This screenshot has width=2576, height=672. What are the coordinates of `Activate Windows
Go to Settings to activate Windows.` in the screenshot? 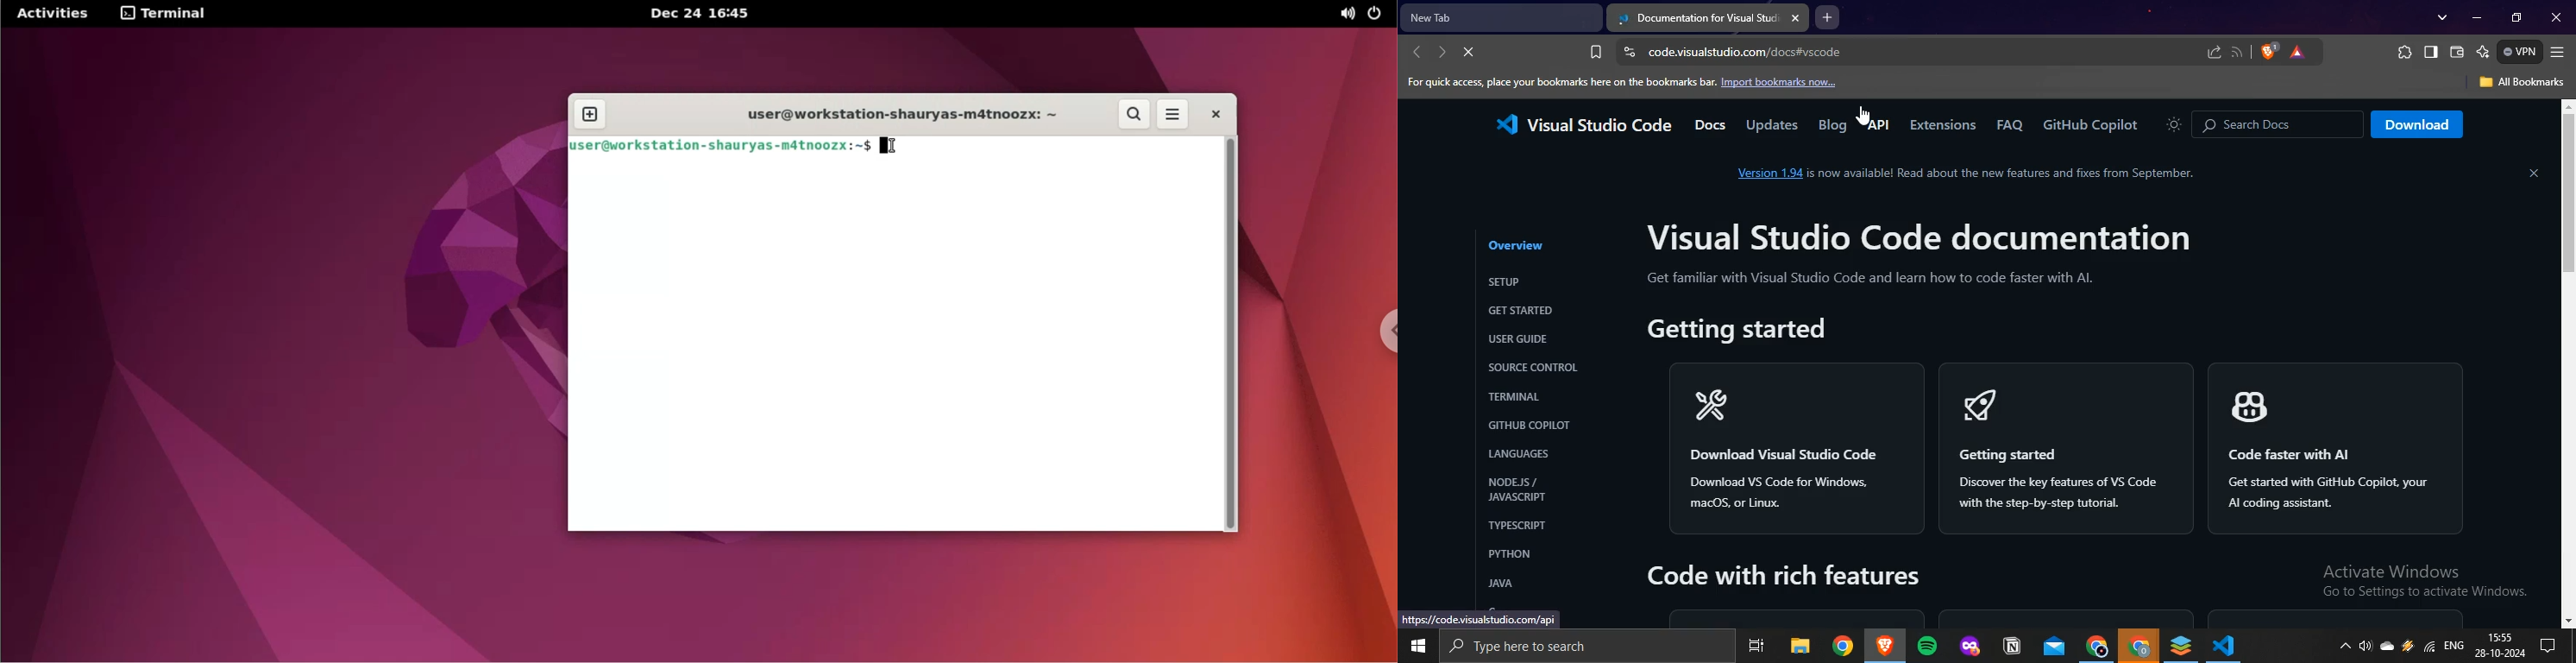 It's located at (2409, 578).